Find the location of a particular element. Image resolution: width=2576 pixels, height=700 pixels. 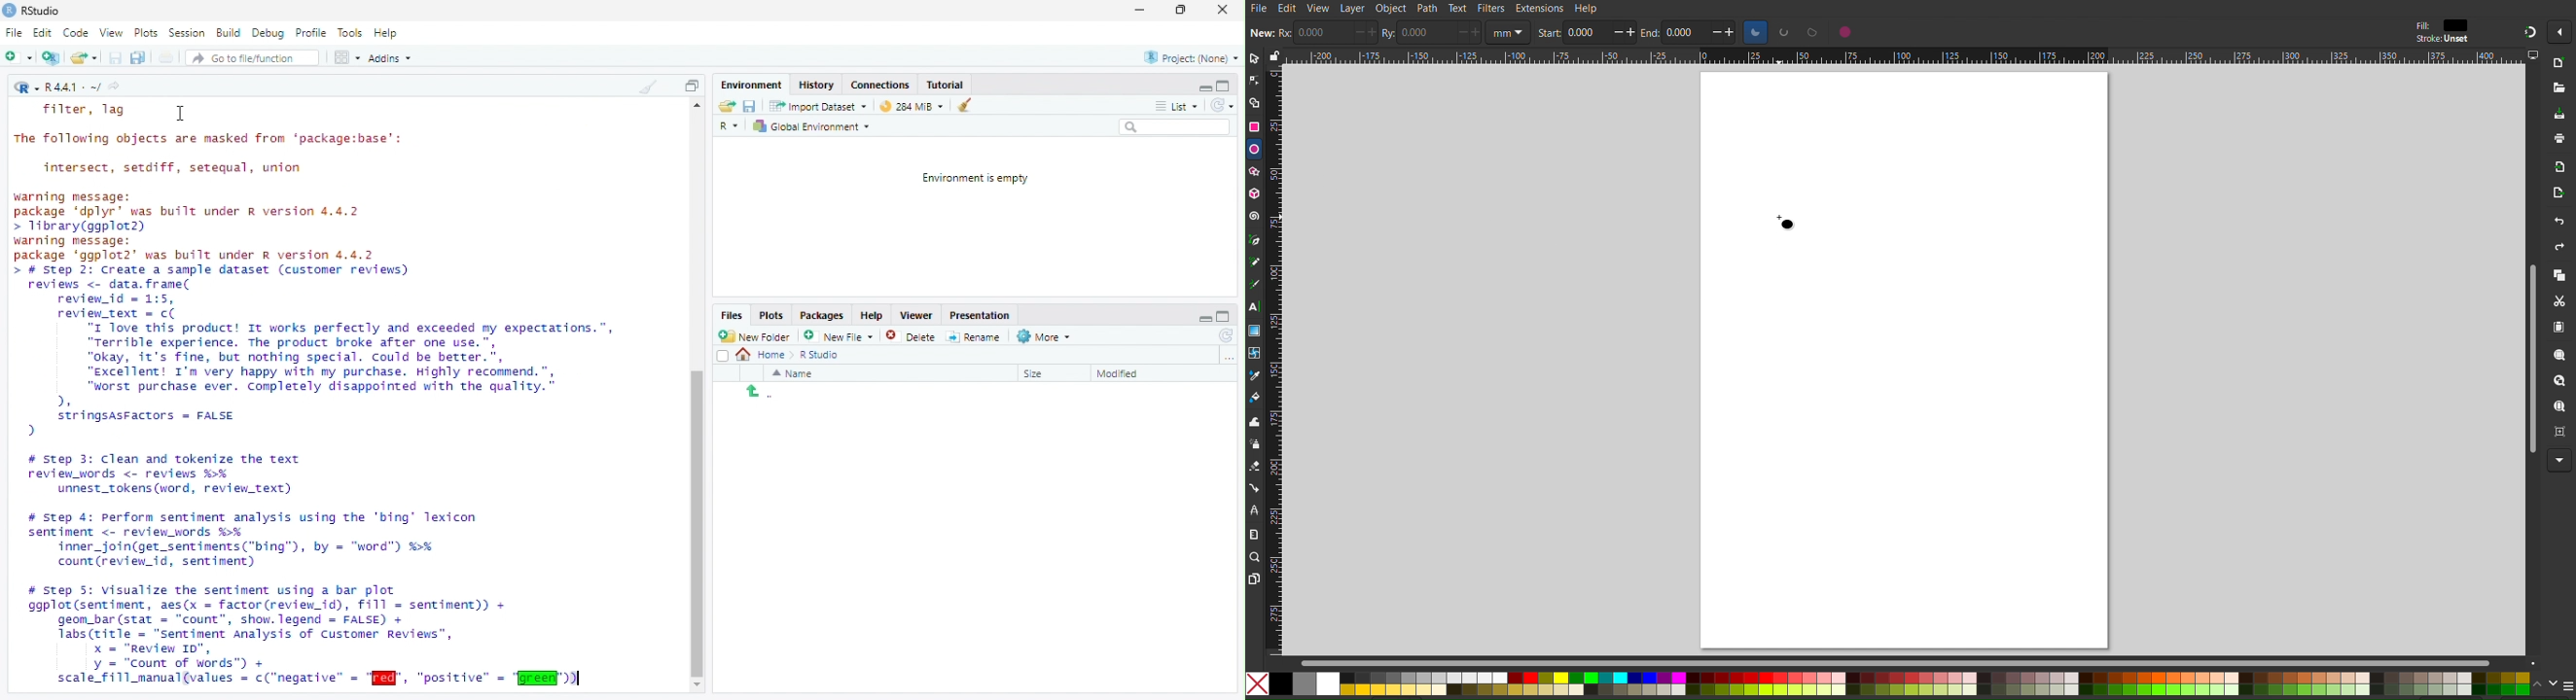

R4.4.1 ~/ is located at coordinates (75, 88).